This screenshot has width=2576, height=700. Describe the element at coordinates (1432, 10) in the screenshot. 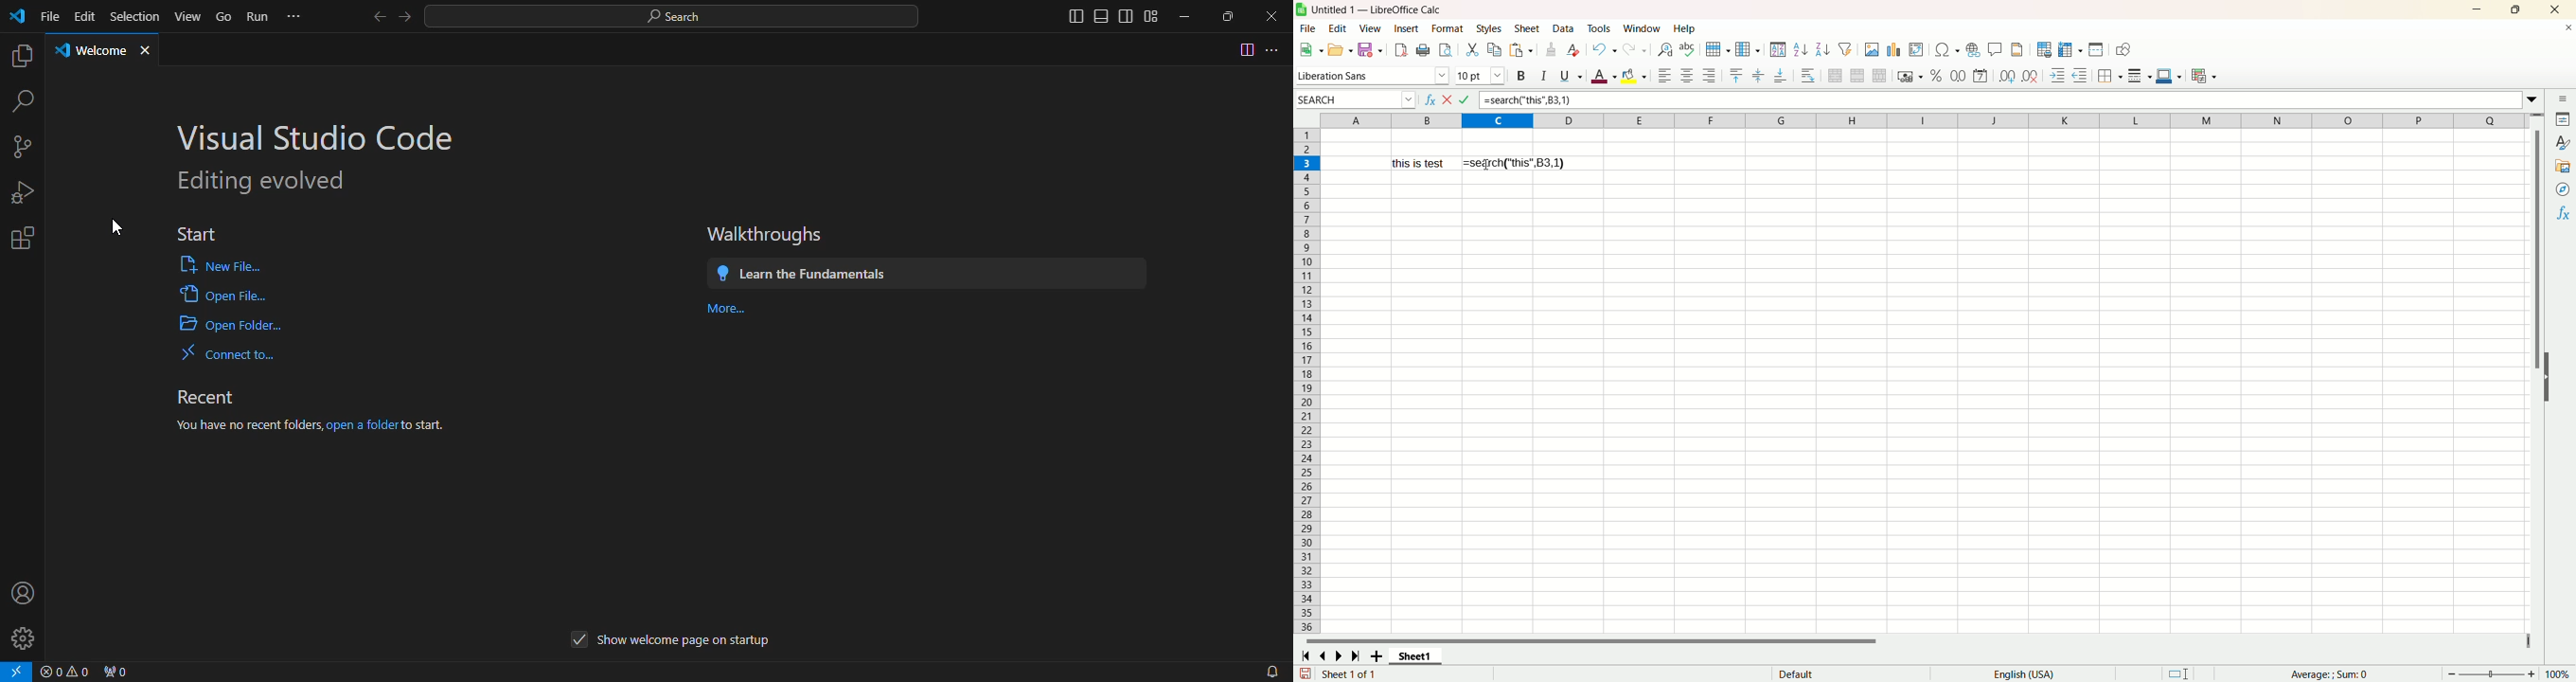

I see `document name` at that location.